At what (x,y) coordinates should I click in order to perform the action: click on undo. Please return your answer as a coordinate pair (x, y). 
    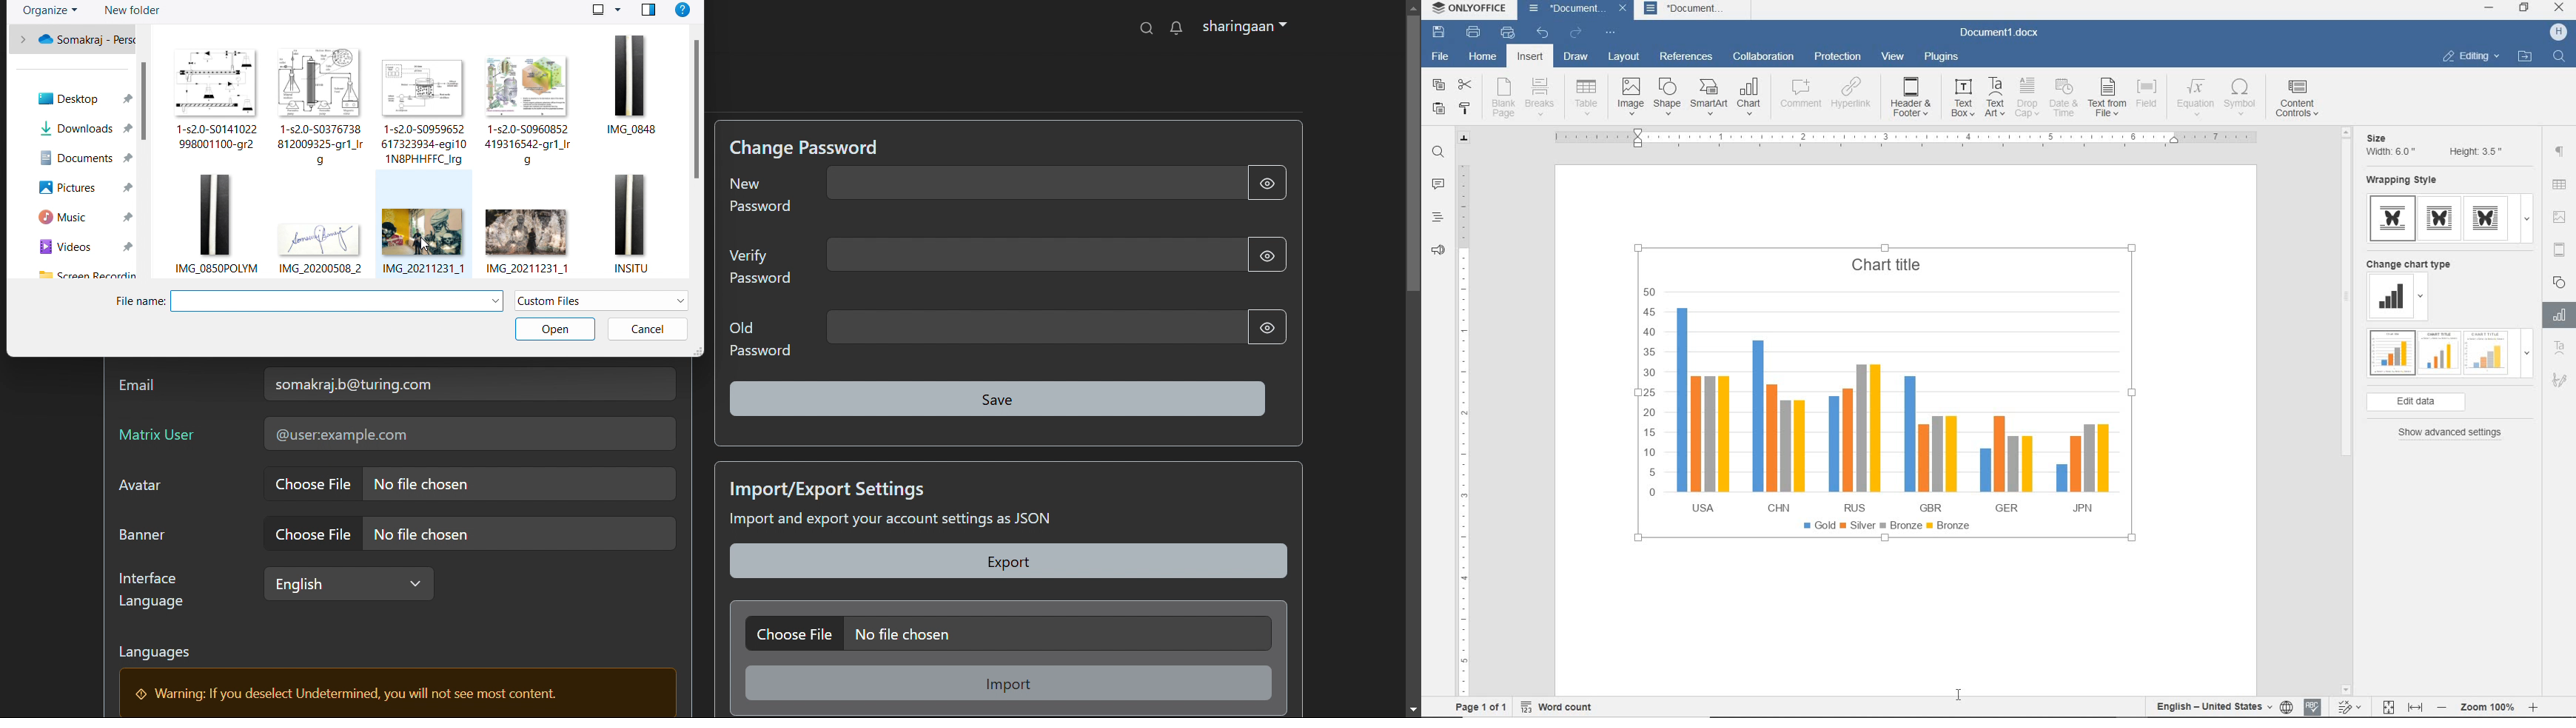
    Looking at the image, I should click on (1542, 34).